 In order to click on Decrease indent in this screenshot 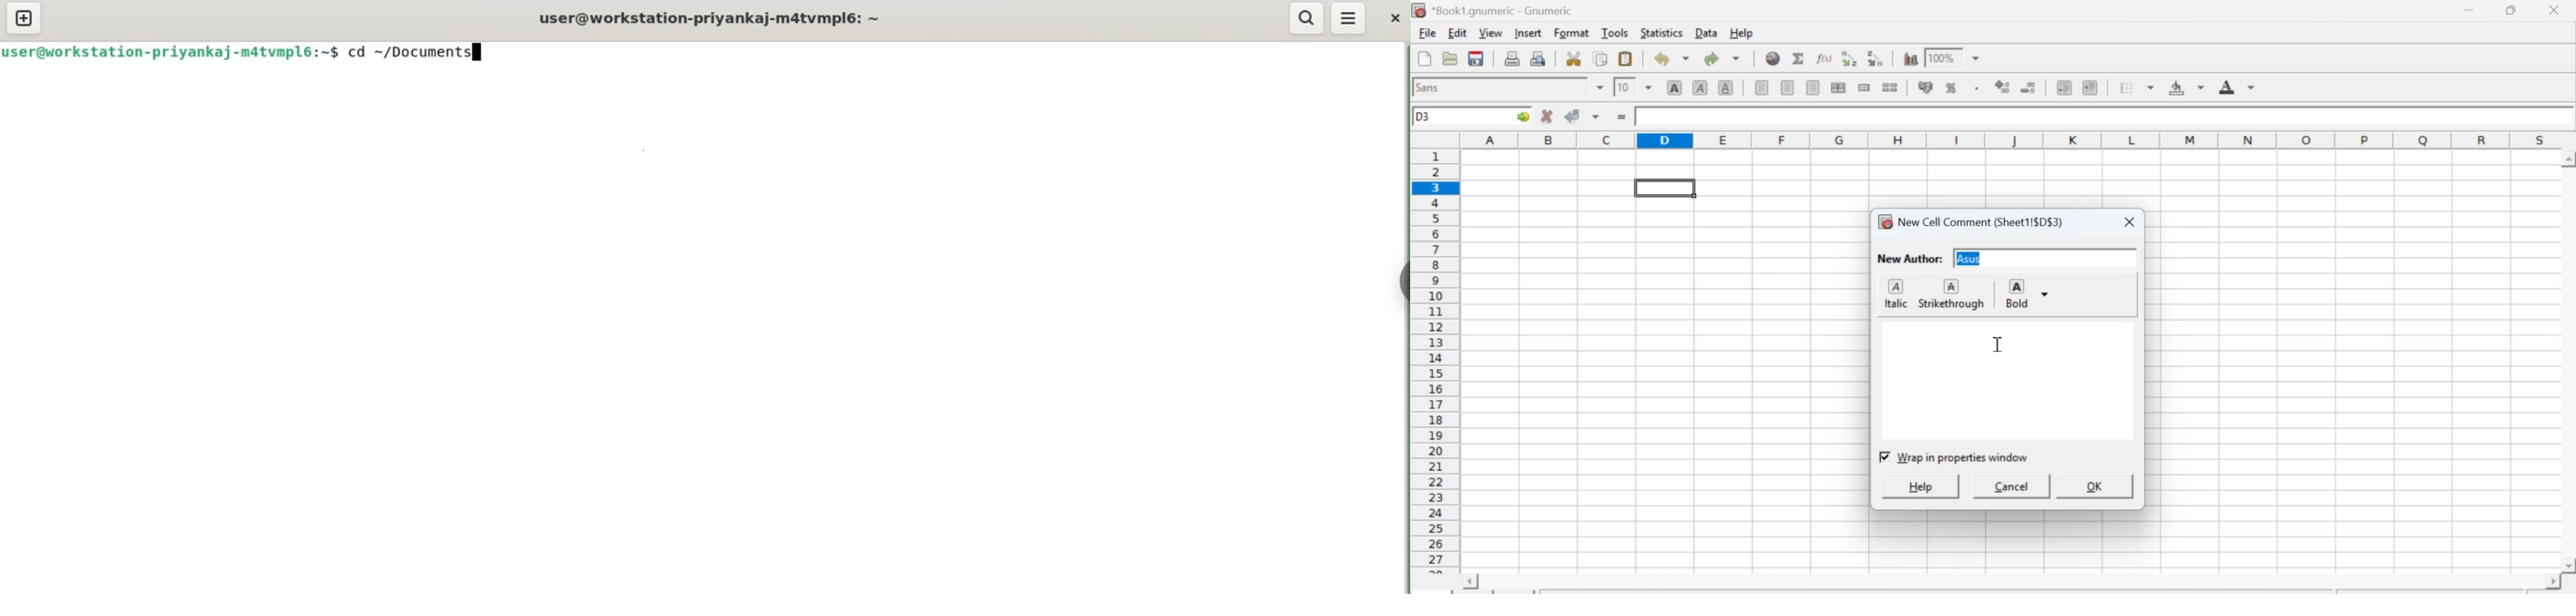, I will do `click(2063, 87)`.